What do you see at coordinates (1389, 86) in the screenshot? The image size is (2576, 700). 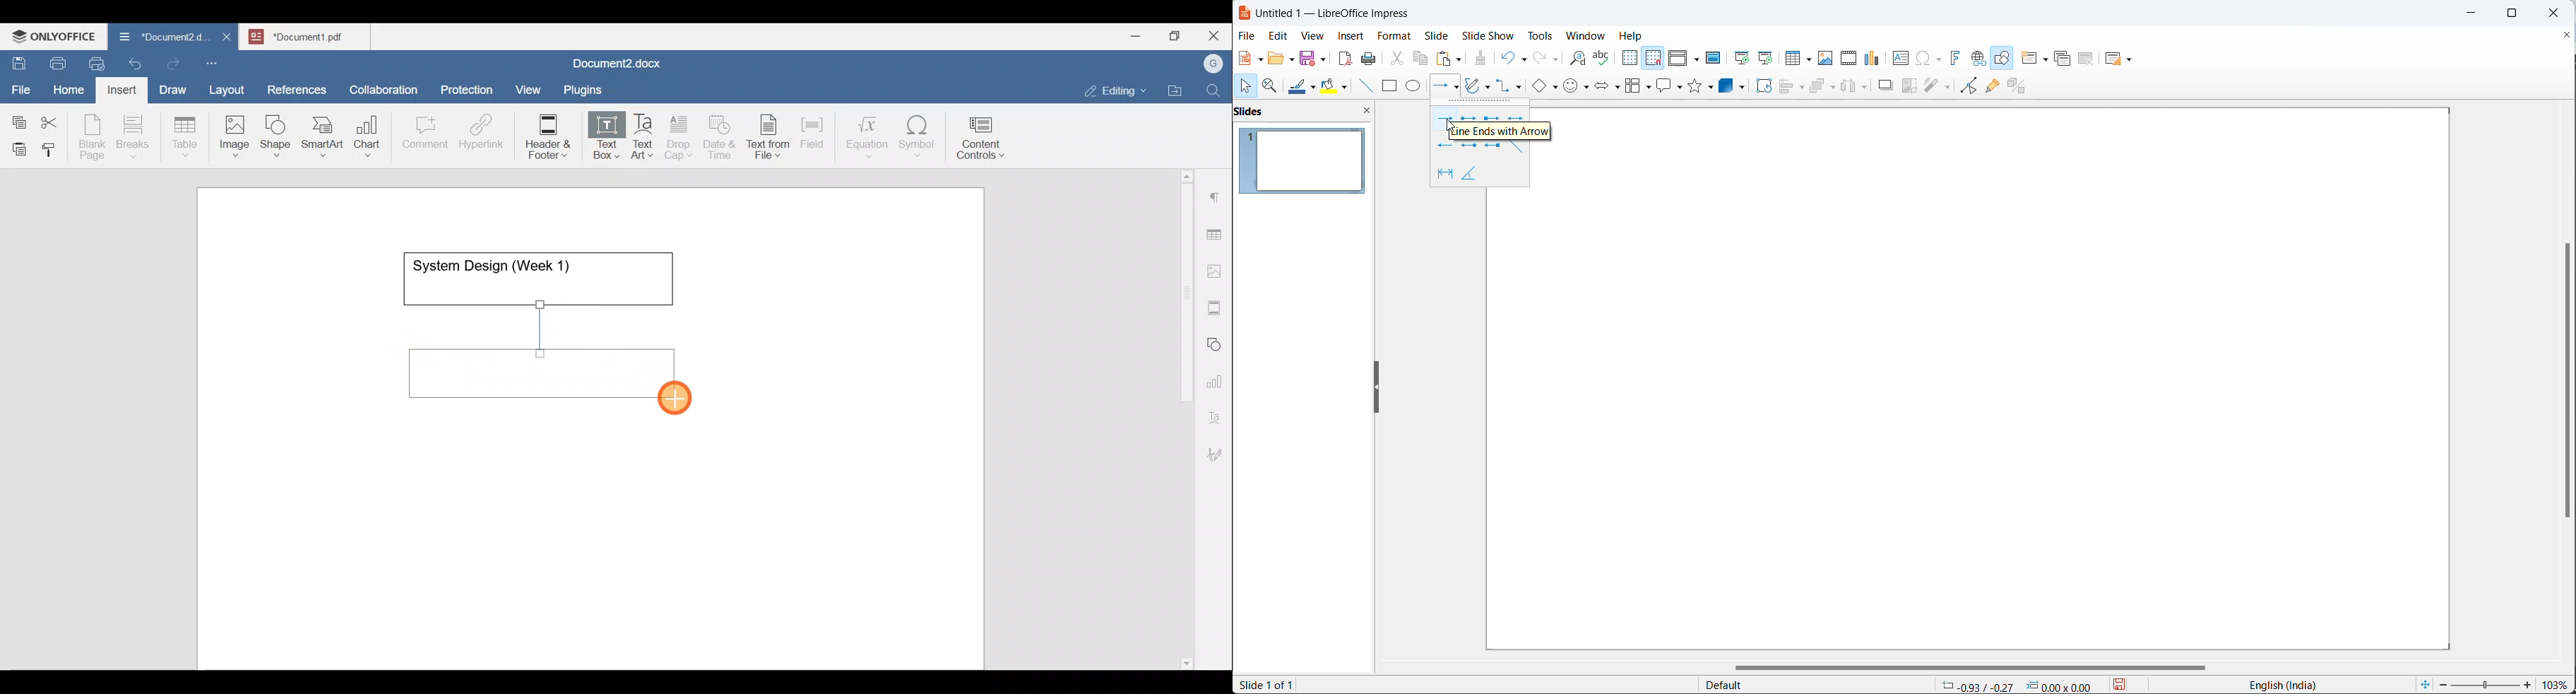 I see `rectangle` at bounding box center [1389, 86].